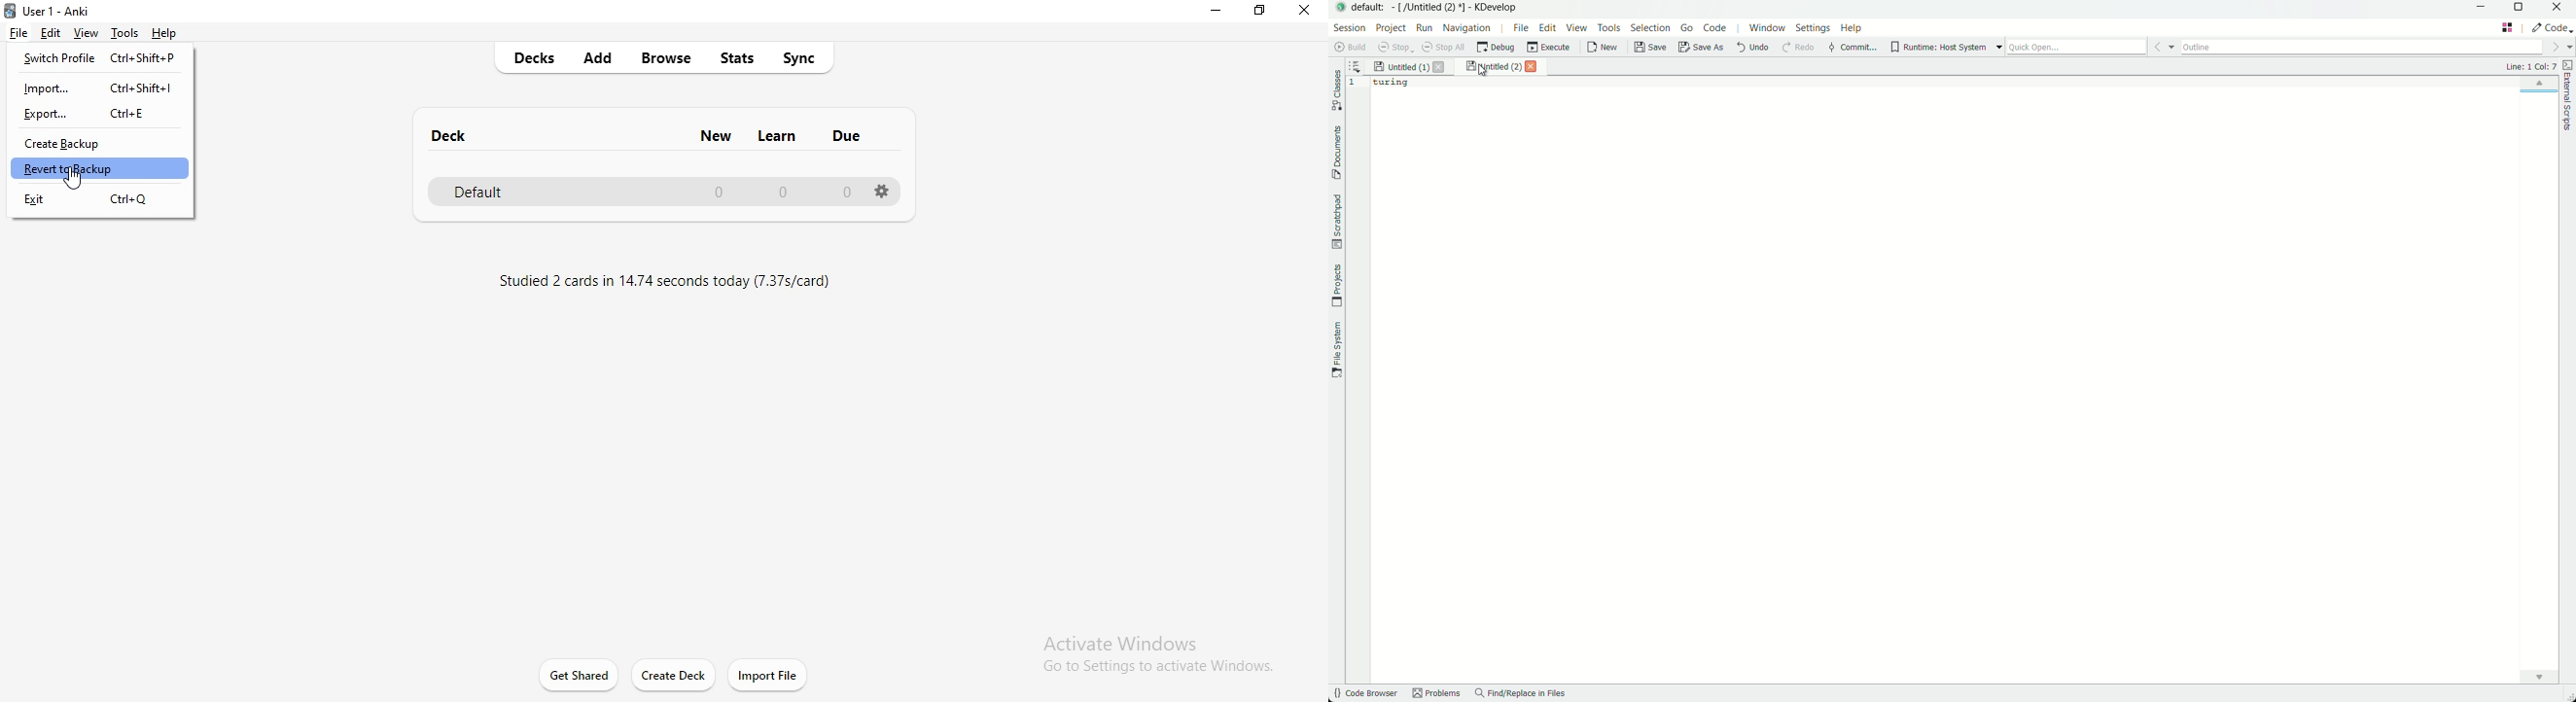  I want to click on decks, so click(541, 58).